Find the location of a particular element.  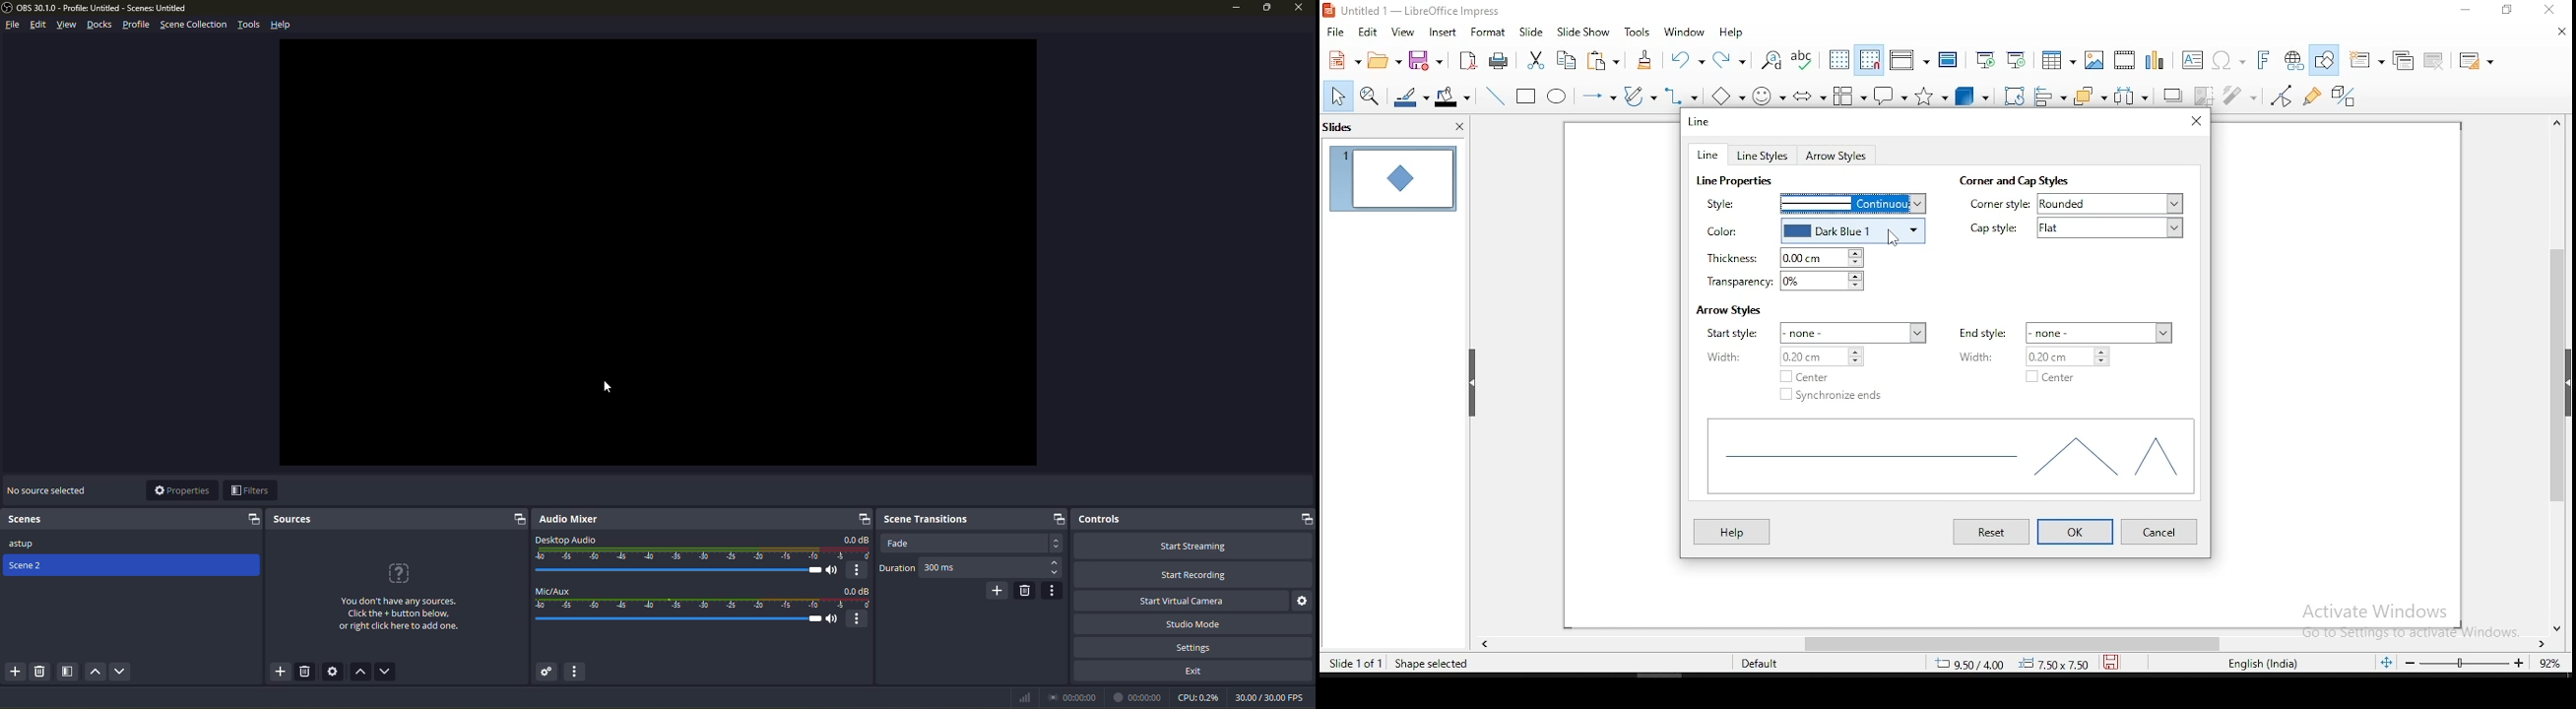

desktop audio is located at coordinates (565, 540).